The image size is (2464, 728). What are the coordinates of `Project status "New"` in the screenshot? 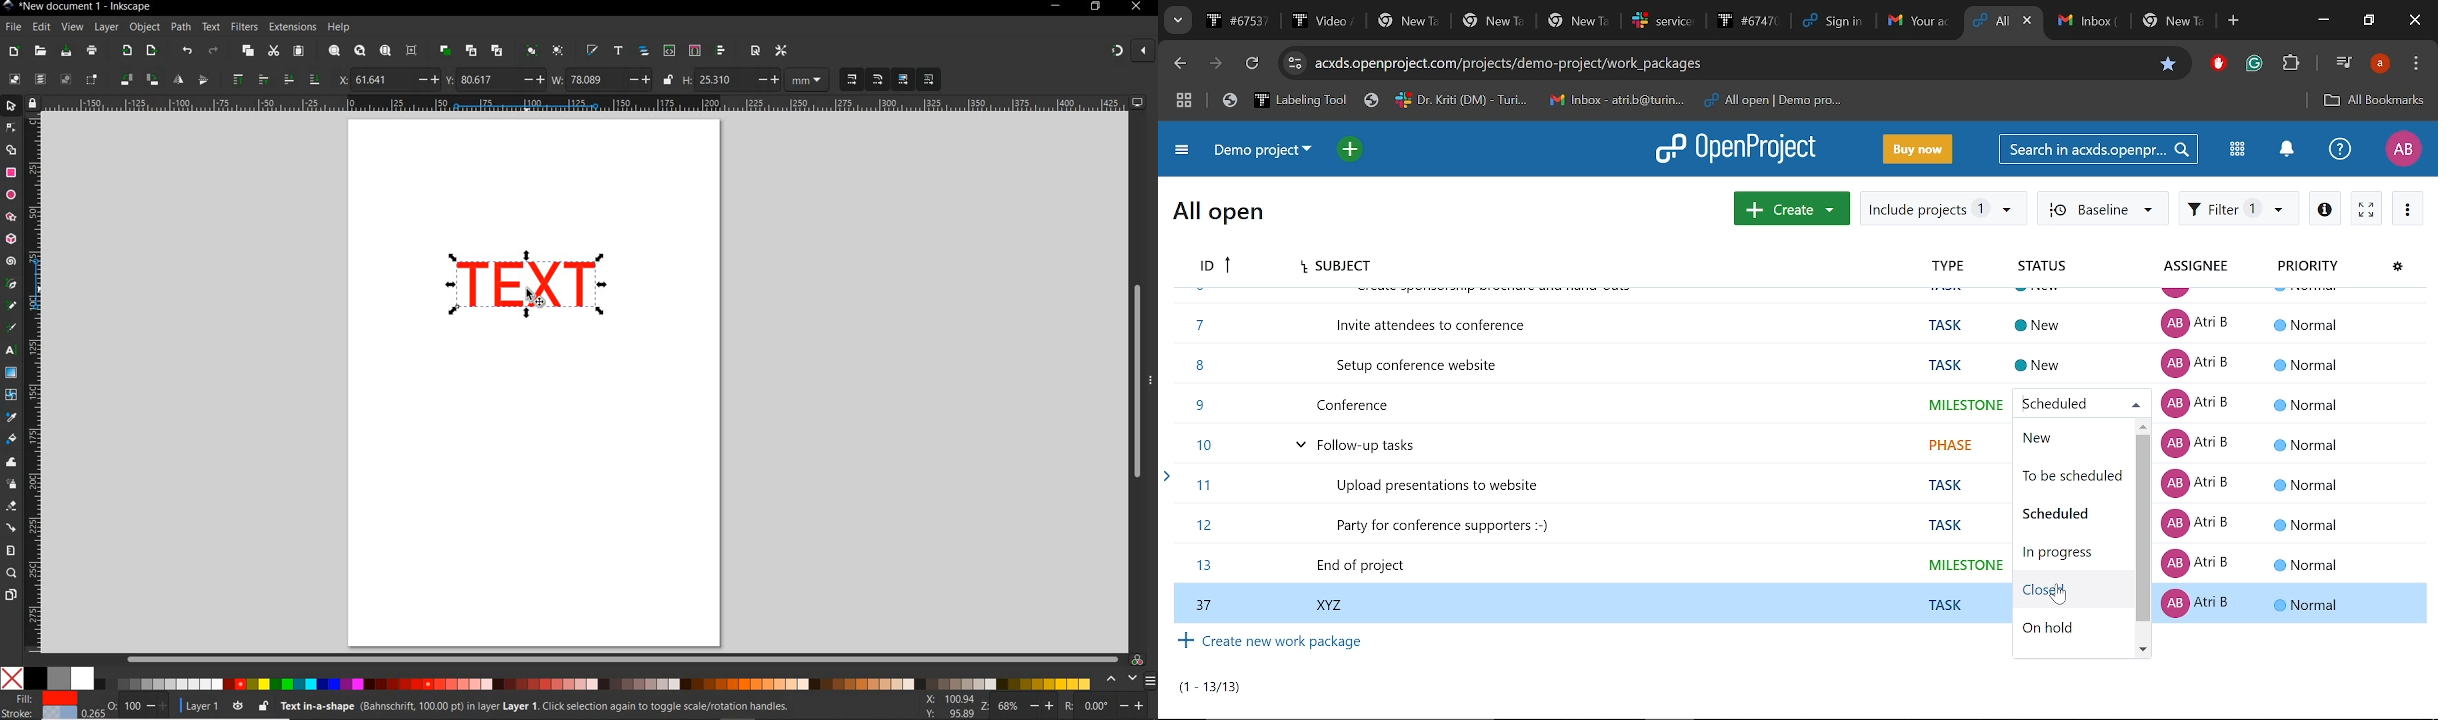 It's located at (2068, 441).